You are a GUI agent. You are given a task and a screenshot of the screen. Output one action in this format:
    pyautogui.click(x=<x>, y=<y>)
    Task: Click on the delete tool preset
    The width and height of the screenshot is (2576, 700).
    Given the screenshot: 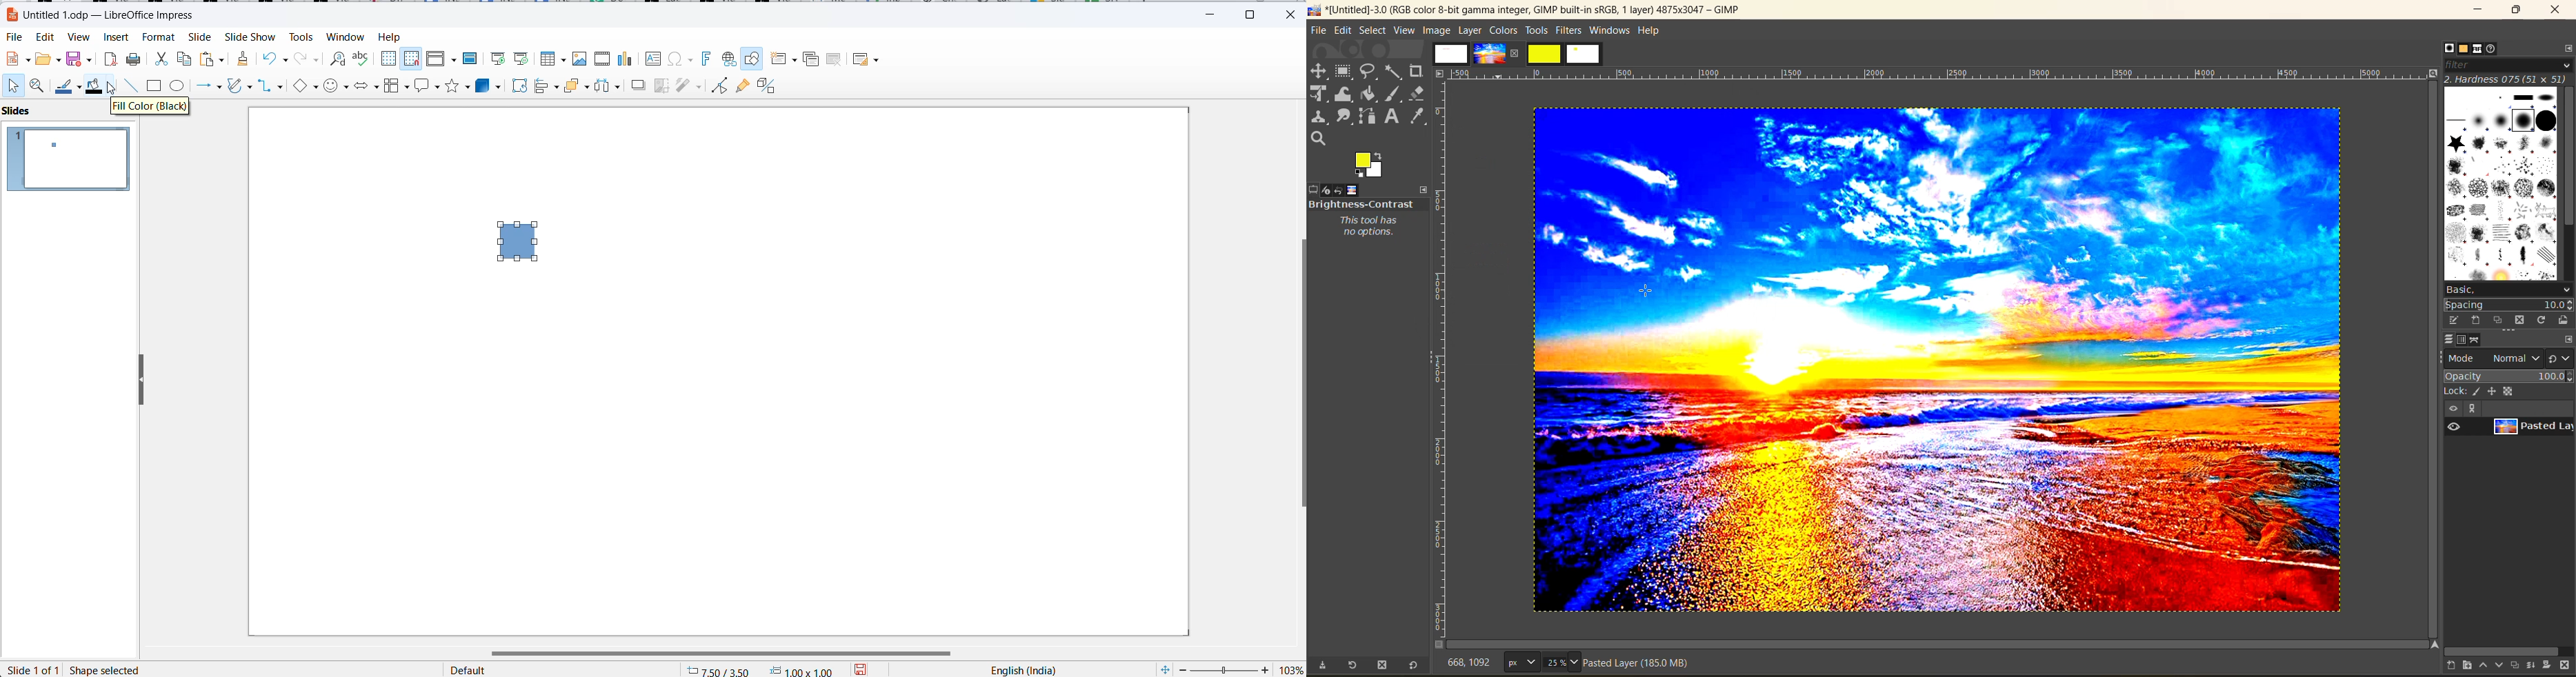 What is the action you would take?
    pyautogui.click(x=1384, y=665)
    